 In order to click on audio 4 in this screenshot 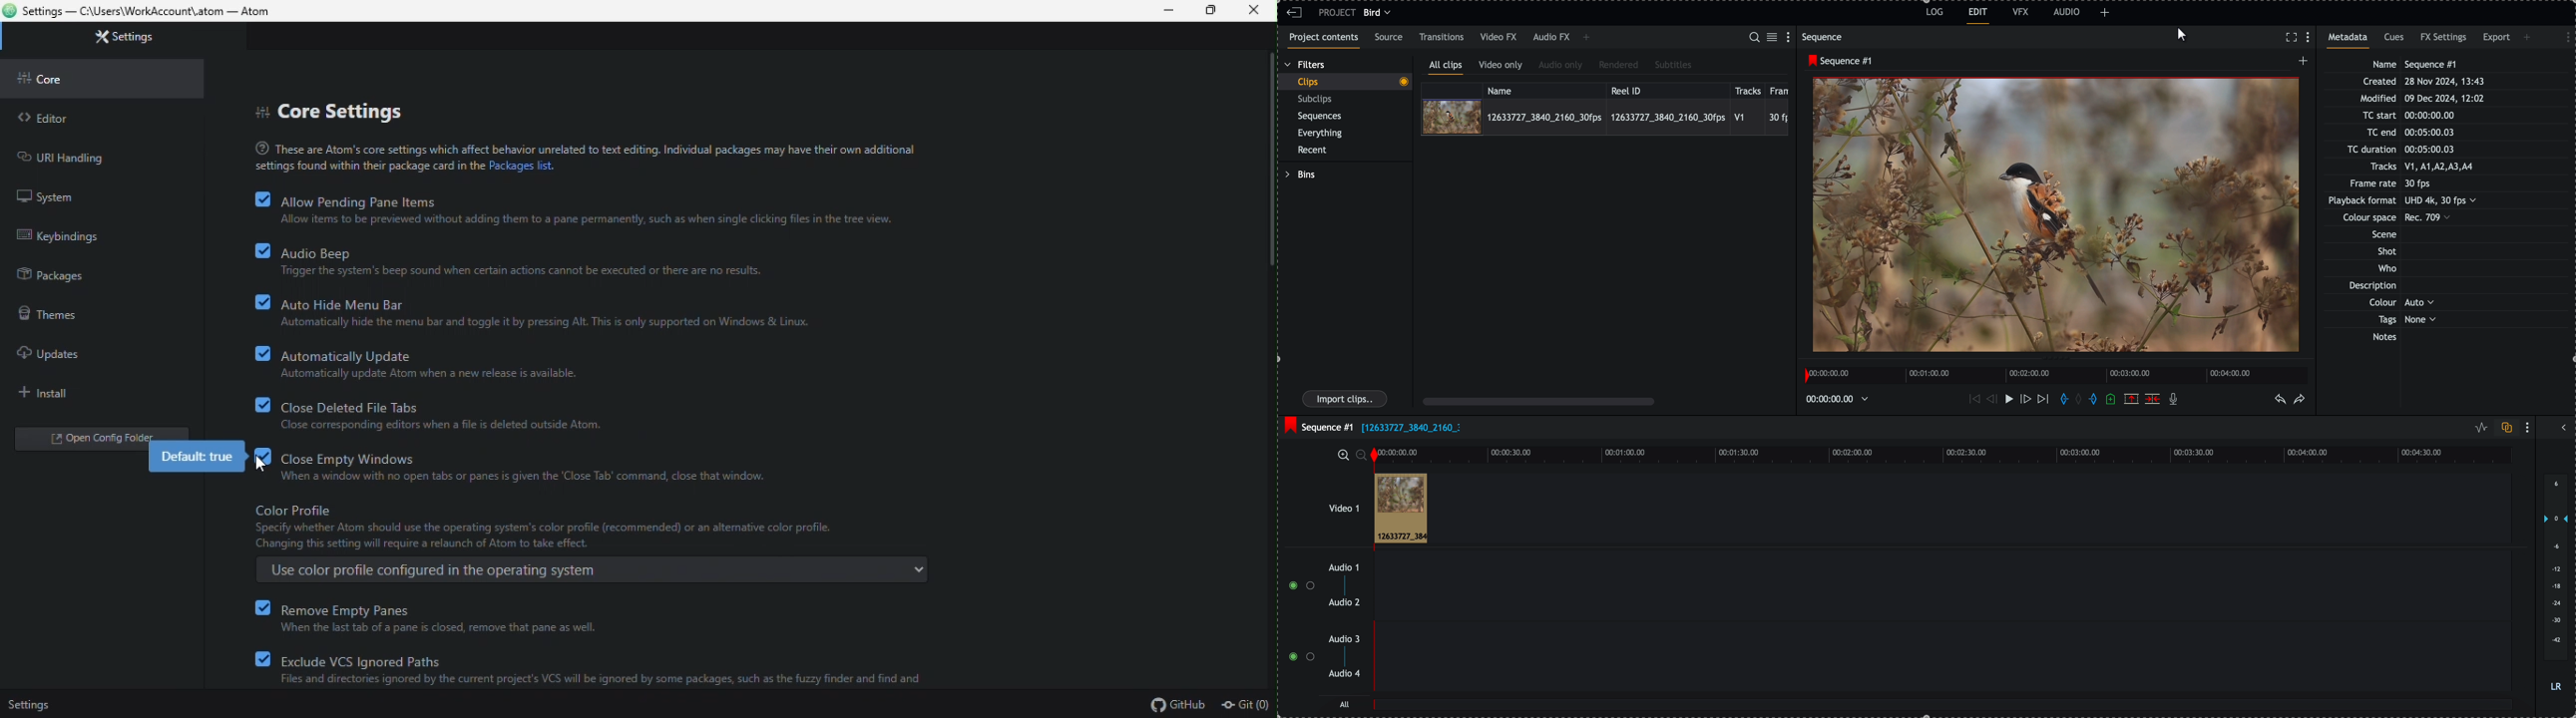, I will do `click(1344, 674)`.